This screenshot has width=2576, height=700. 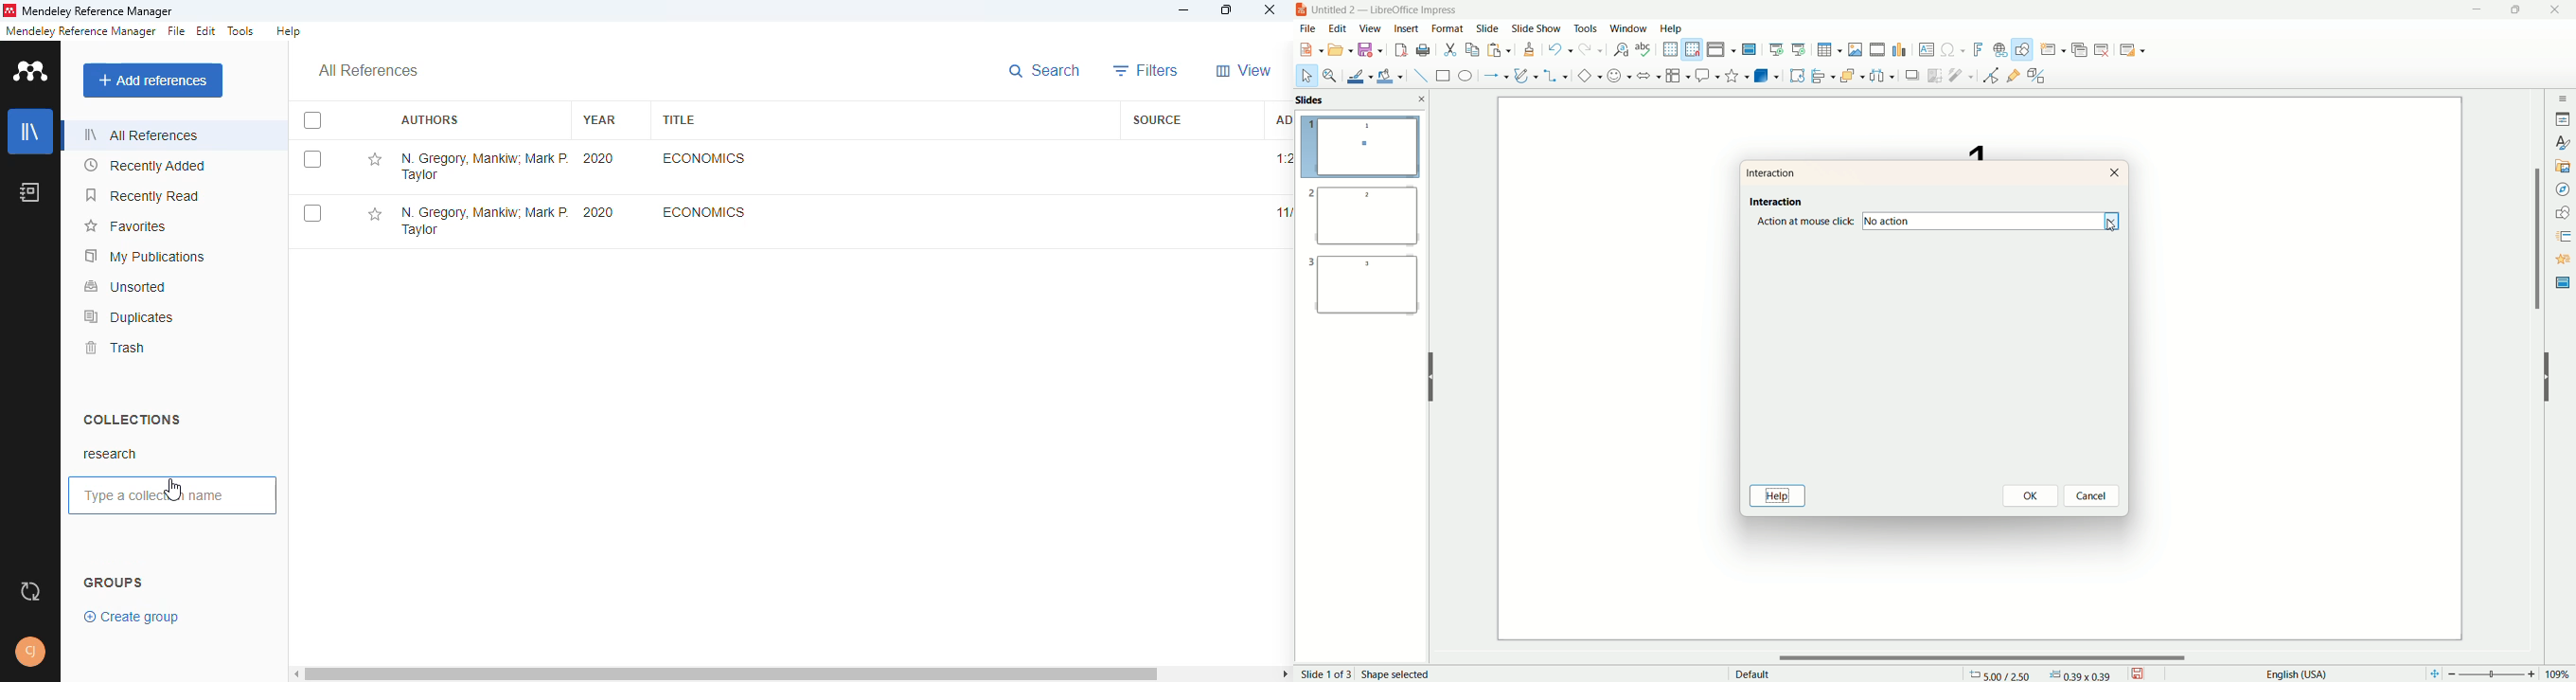 I want to click on hide, so click(x=1430, y=374).